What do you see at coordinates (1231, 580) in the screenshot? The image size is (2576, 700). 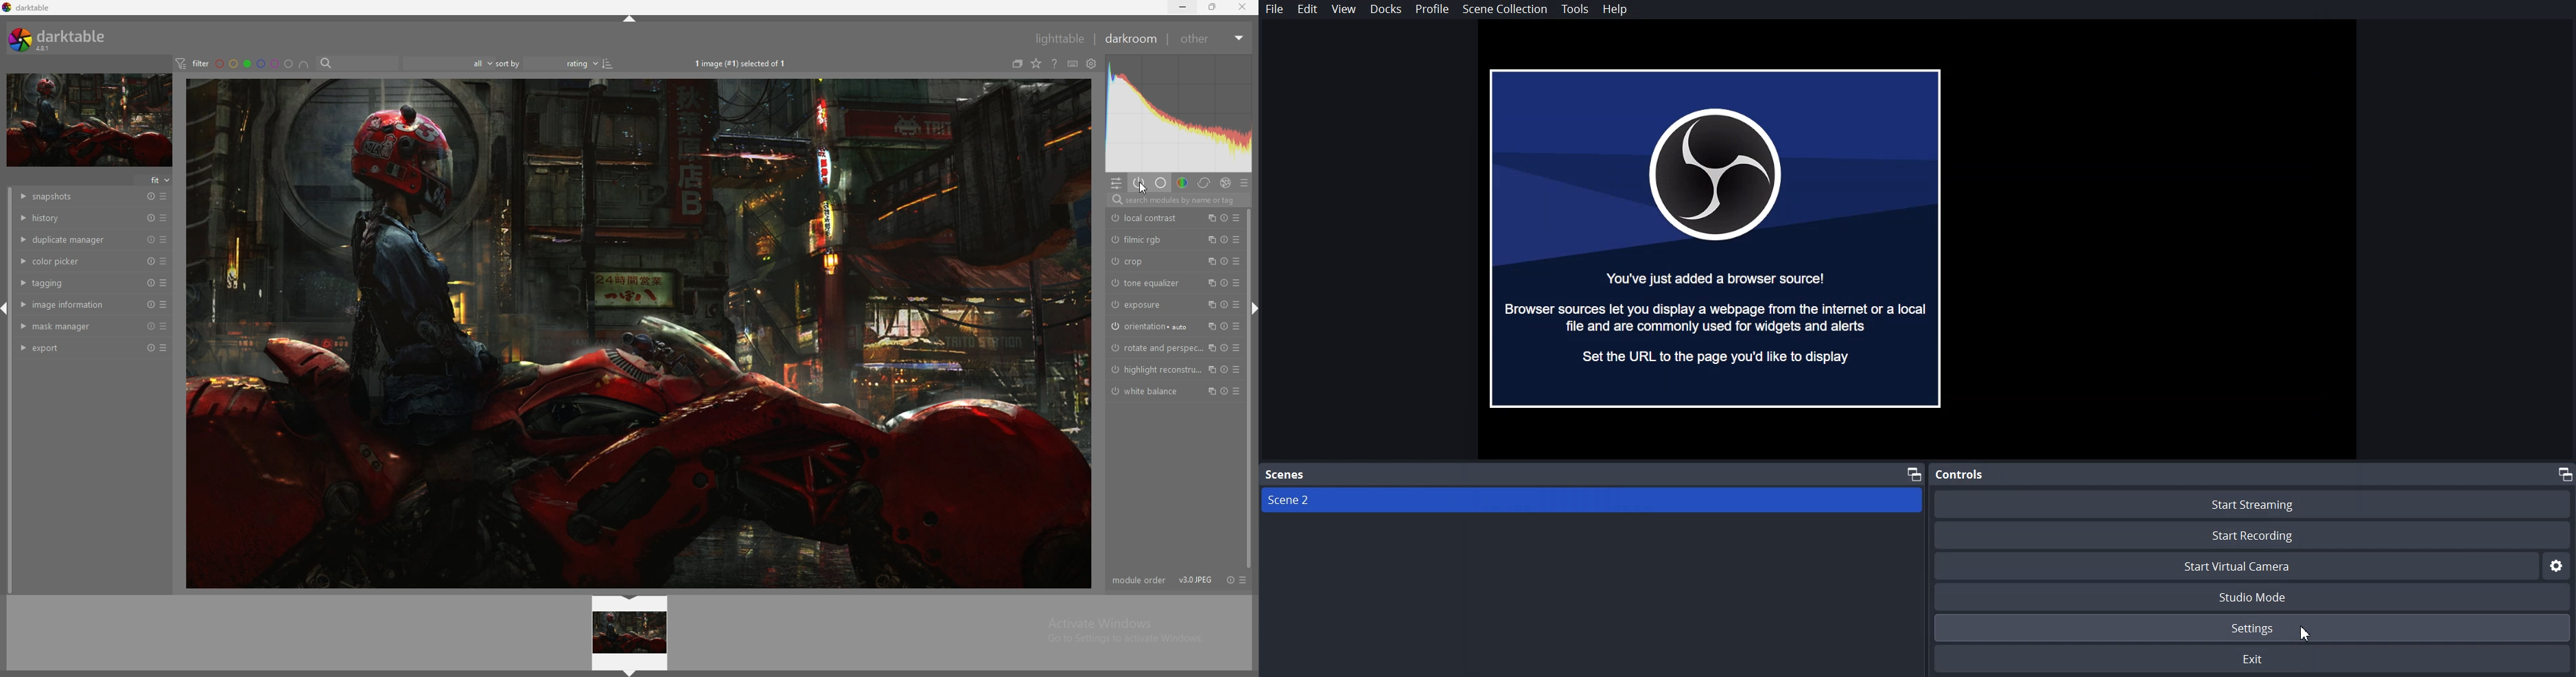 I see `reset` at bounding box center [1231, 580].